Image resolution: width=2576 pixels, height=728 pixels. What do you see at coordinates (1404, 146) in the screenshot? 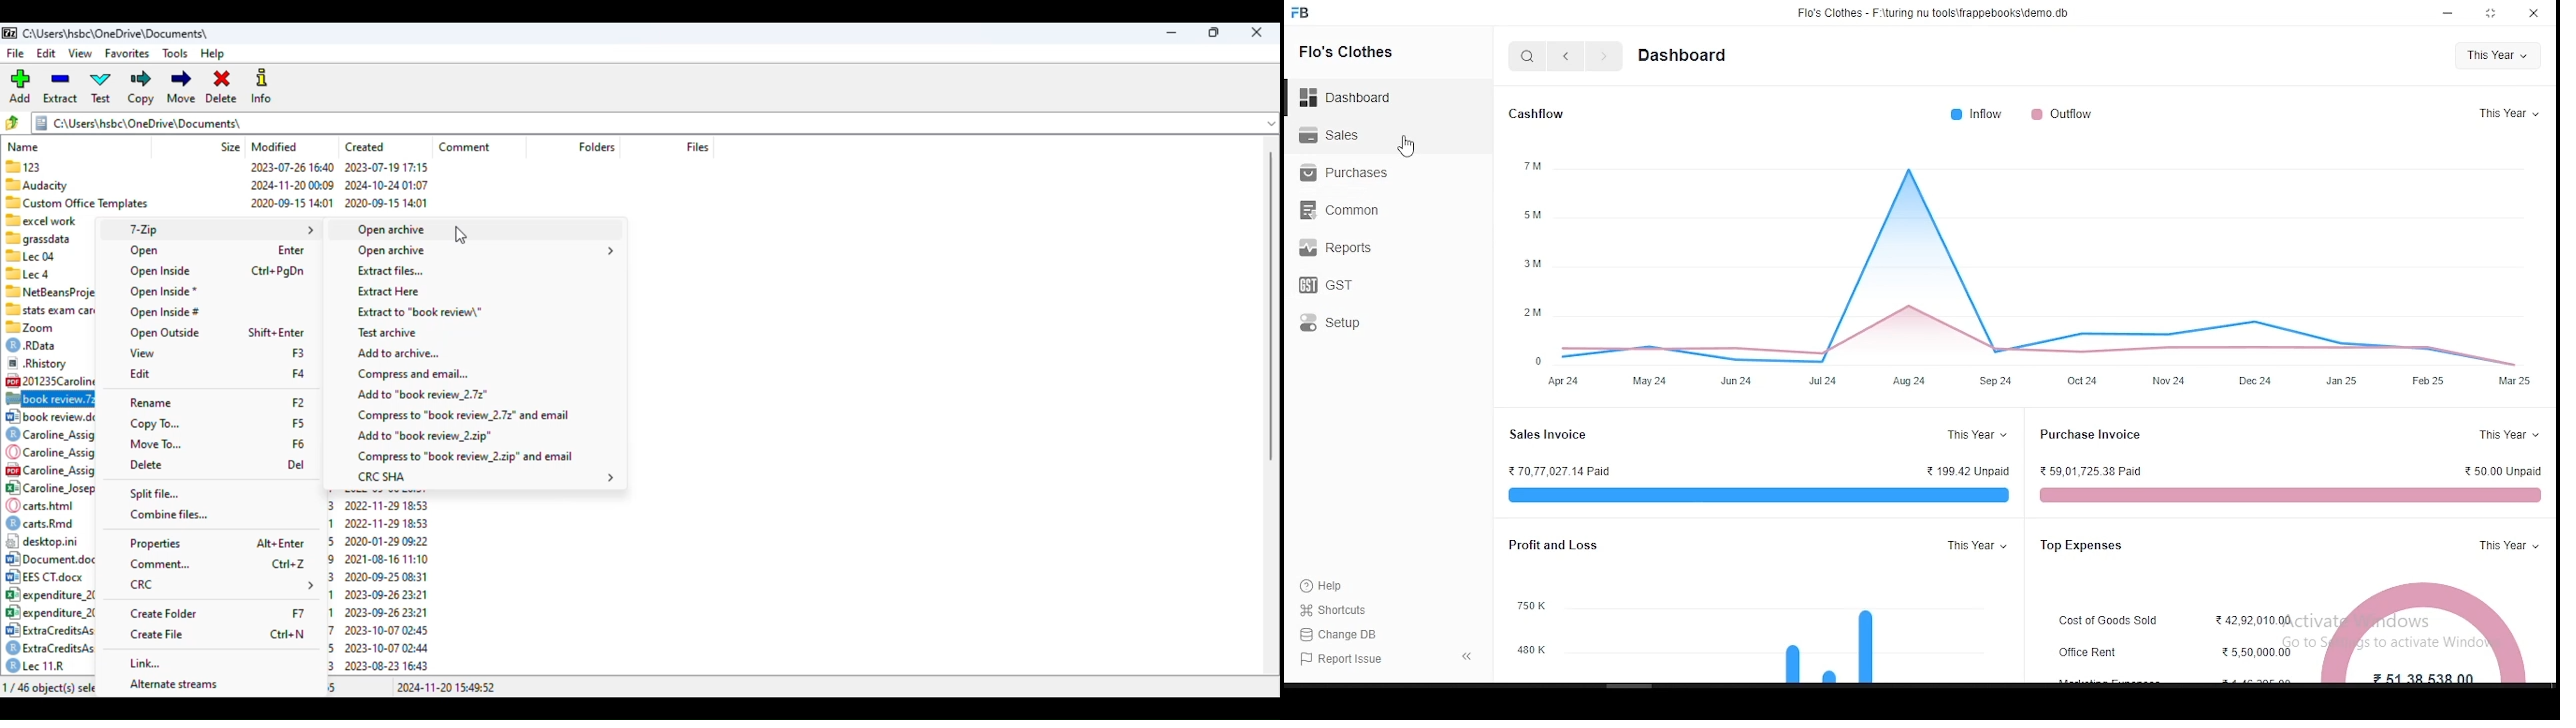
I see `cursor` at bounding box center [1404, 146].